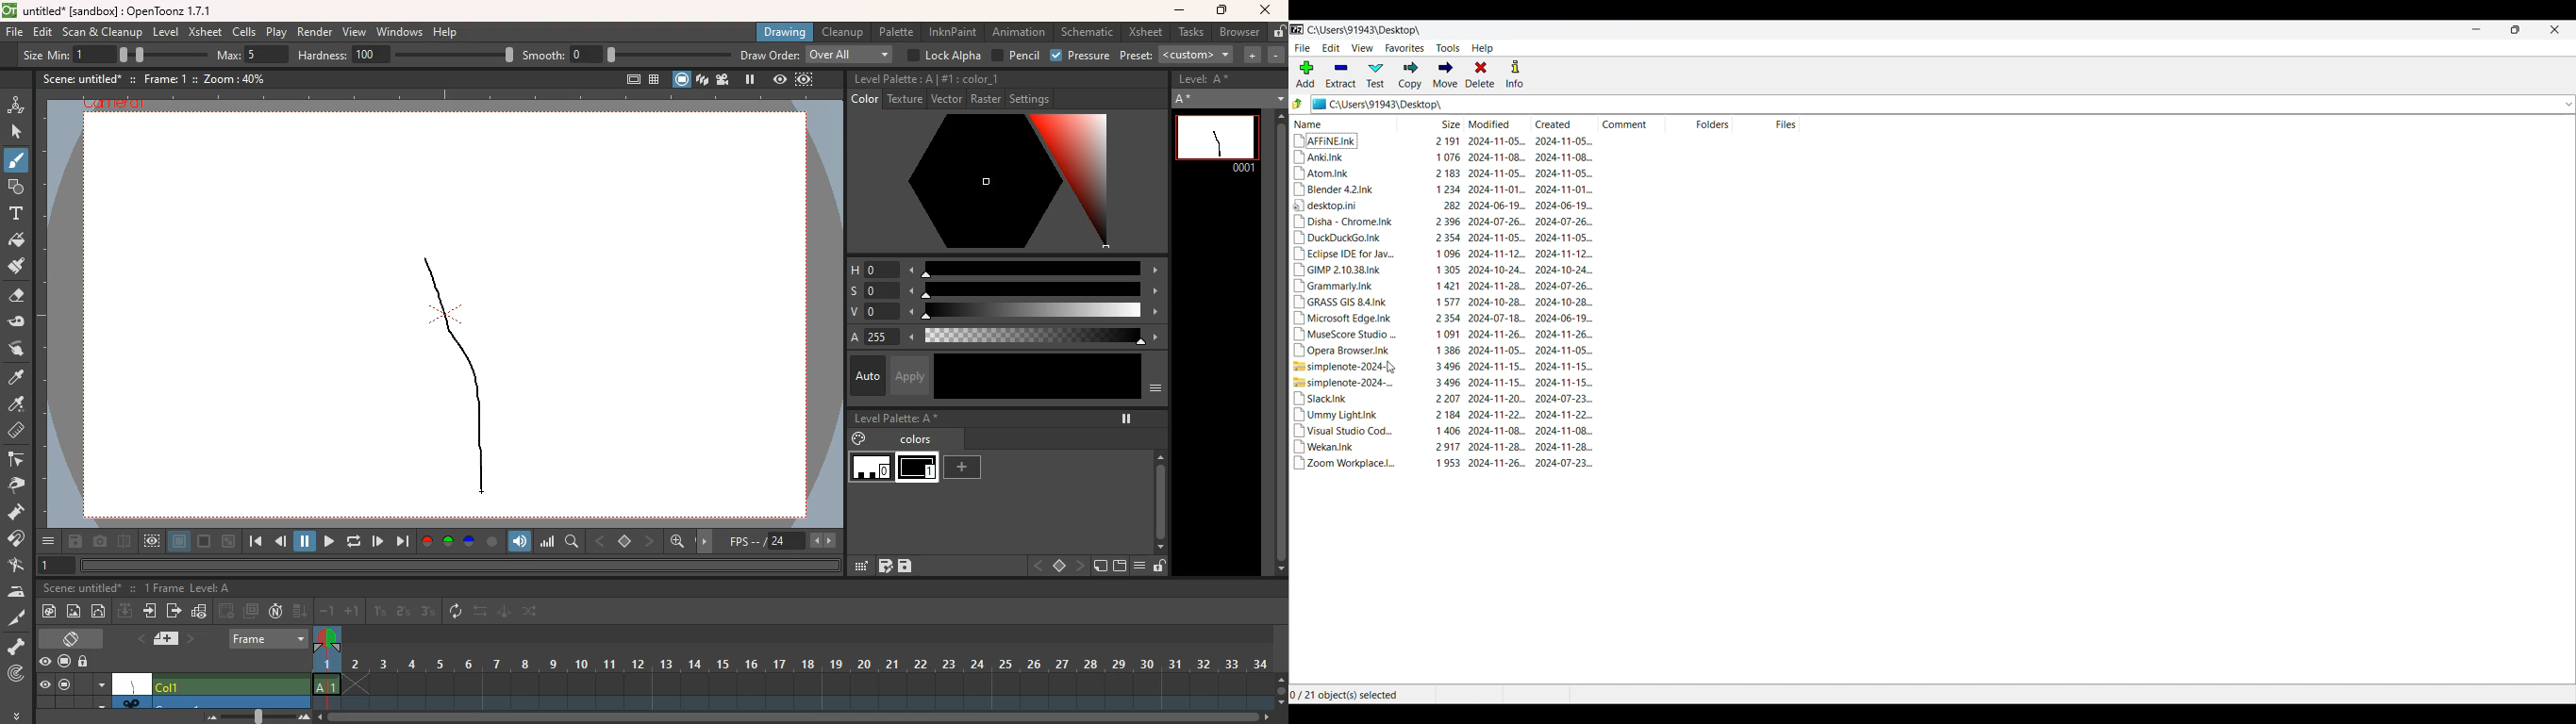 This screenshot has height=728, width=2576. Describe the element at coordinates (906, 567) in the screenshot. I see `save` at that location.